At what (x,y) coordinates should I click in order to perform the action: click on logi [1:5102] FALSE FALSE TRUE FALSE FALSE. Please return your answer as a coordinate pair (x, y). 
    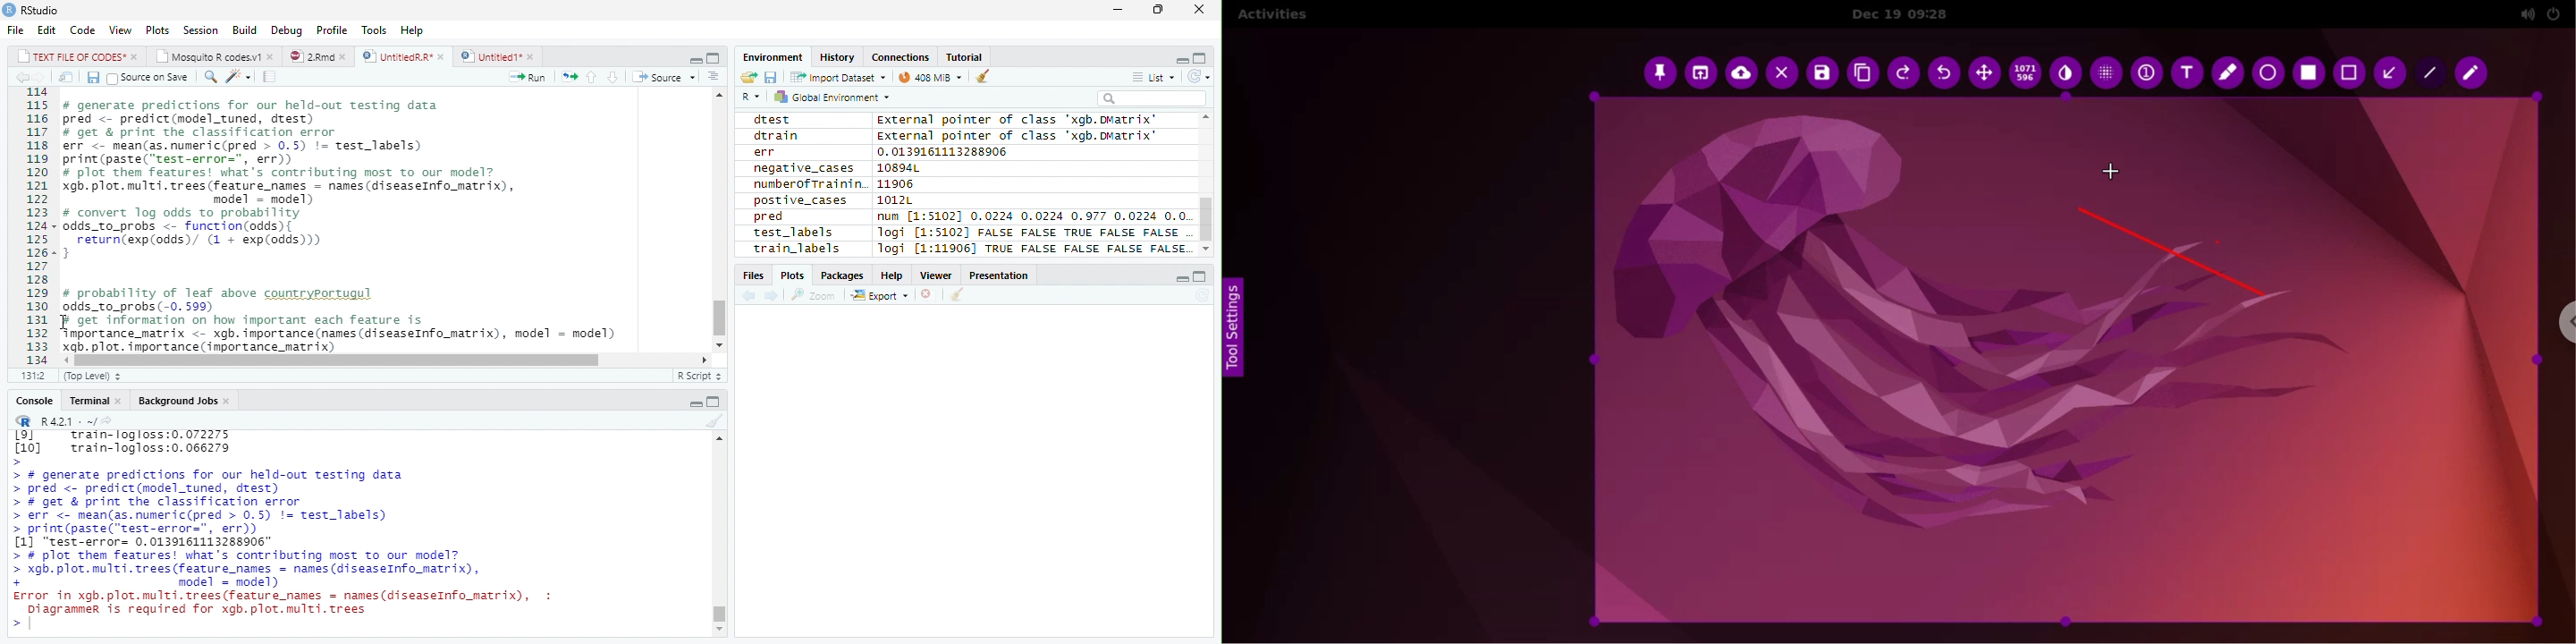
    Looking at the image, I should click on (1033, 232).